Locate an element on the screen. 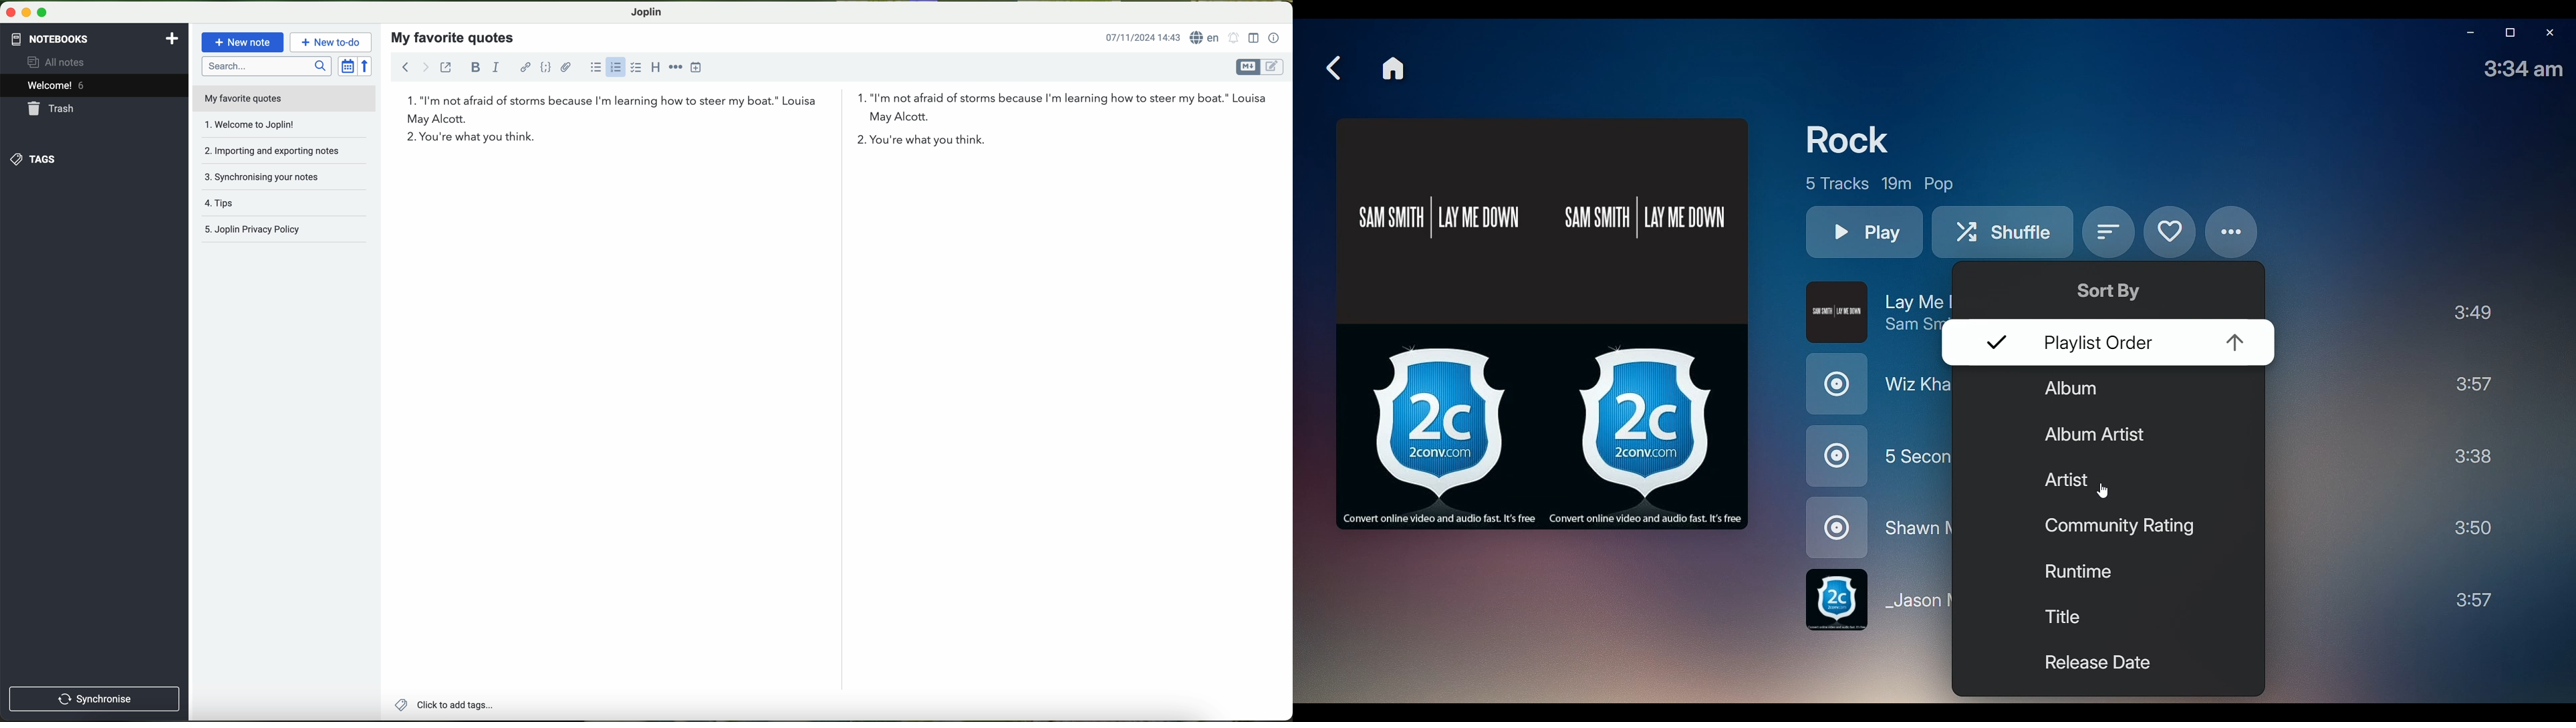 The width and height of the screenshot is (2576, 728). minimize is located at coordinates (25, 15).